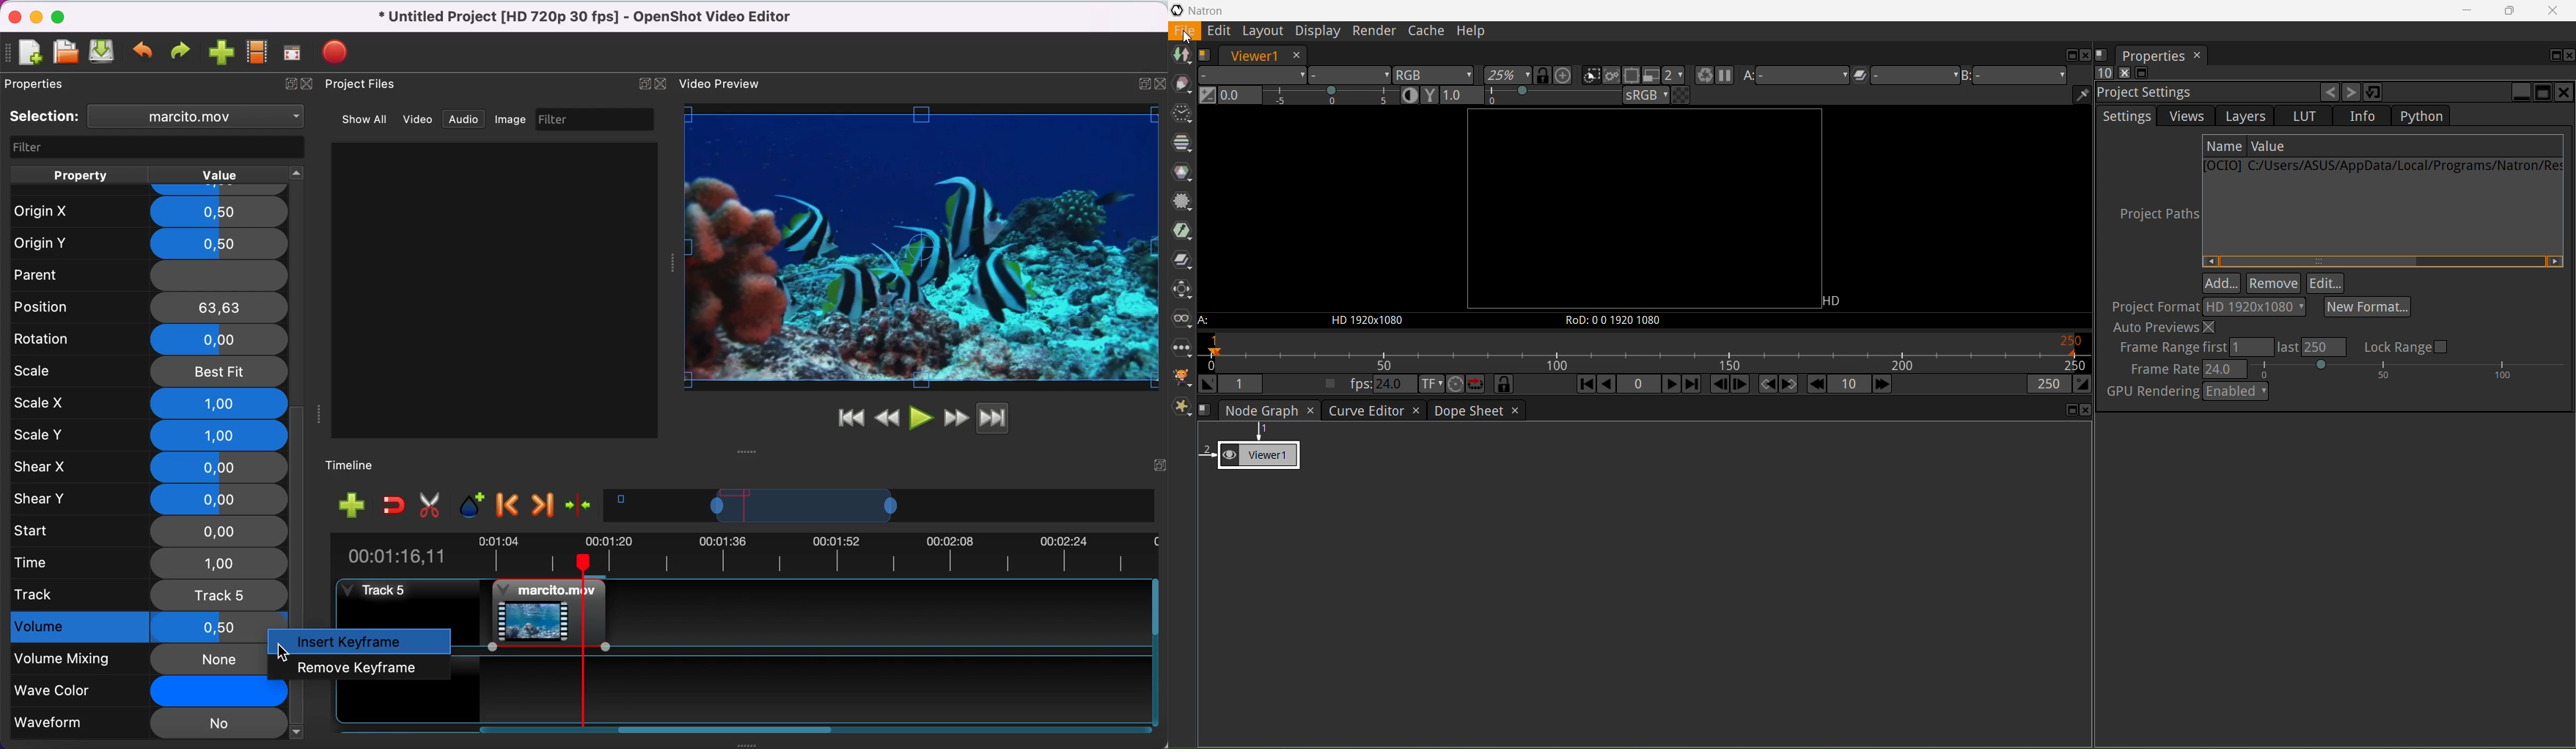 This screenshot has height=756, width=2576. Describe the element at coordinates (338, 49) in the screenshot. I see `export file` at that location.